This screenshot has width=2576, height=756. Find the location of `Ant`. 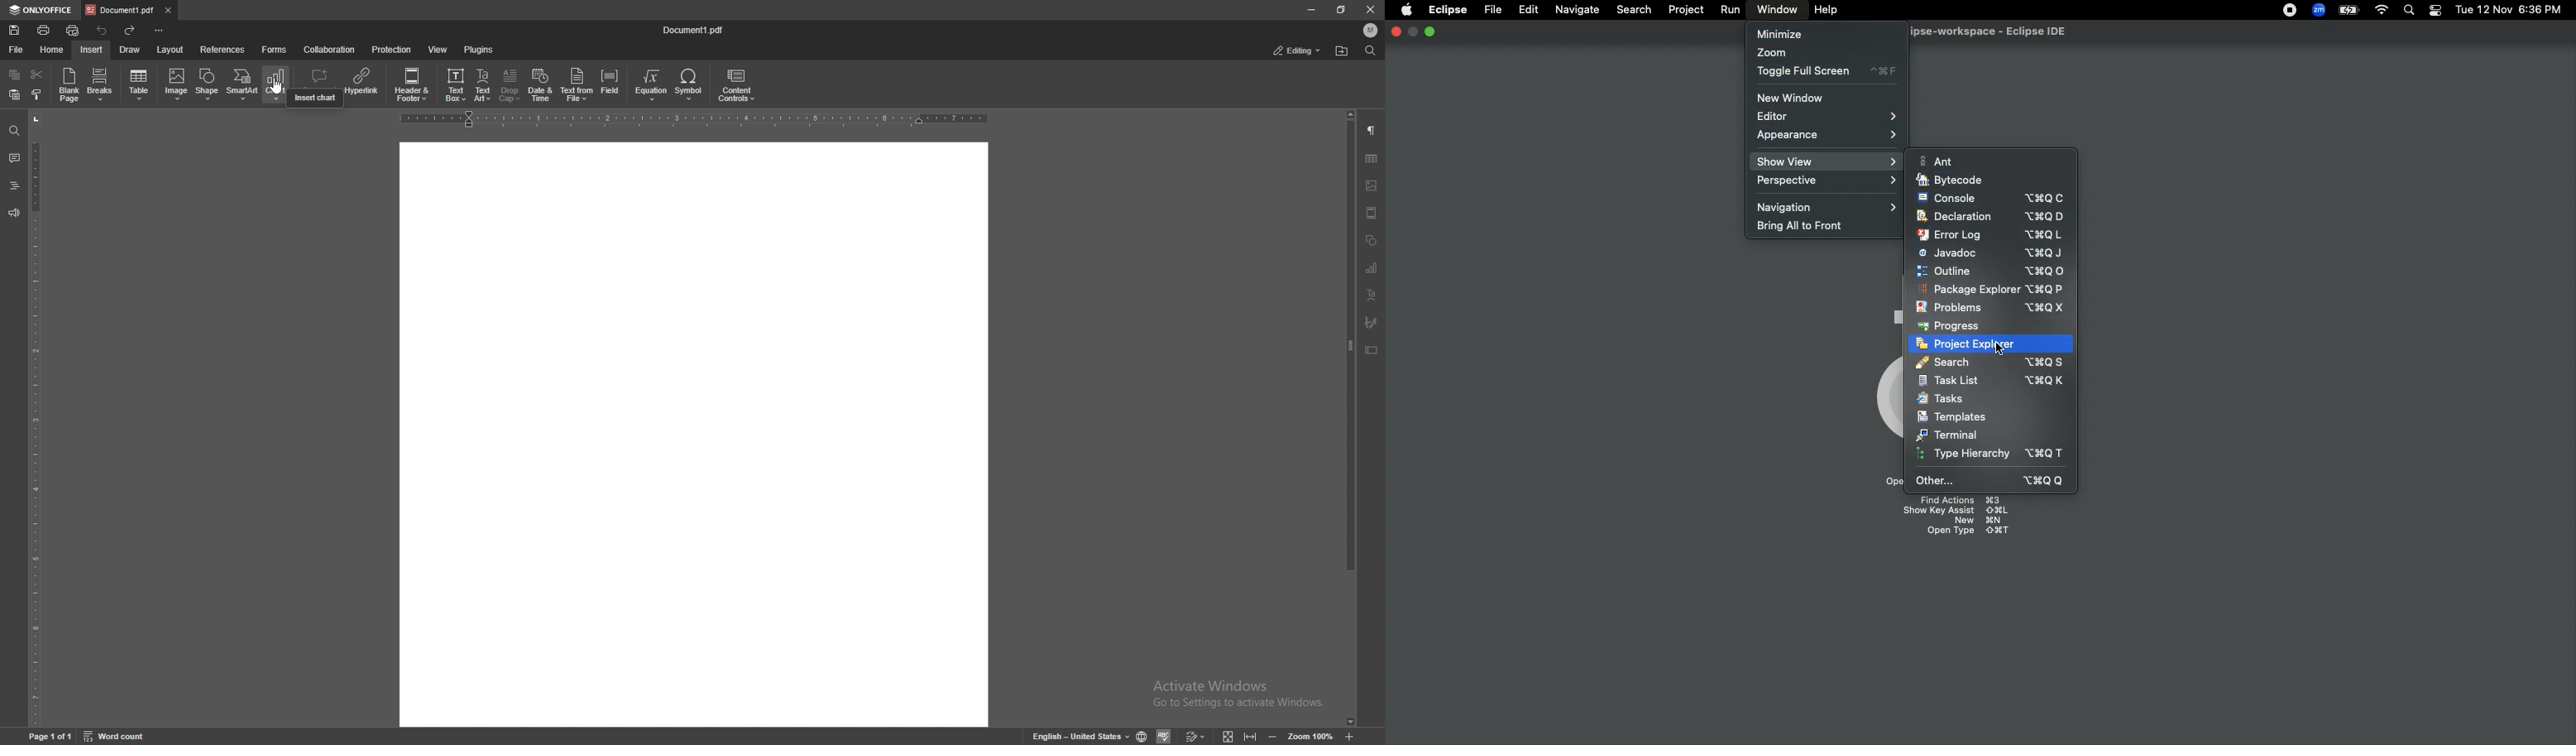

Ant is located at coordinates (1940, 161).